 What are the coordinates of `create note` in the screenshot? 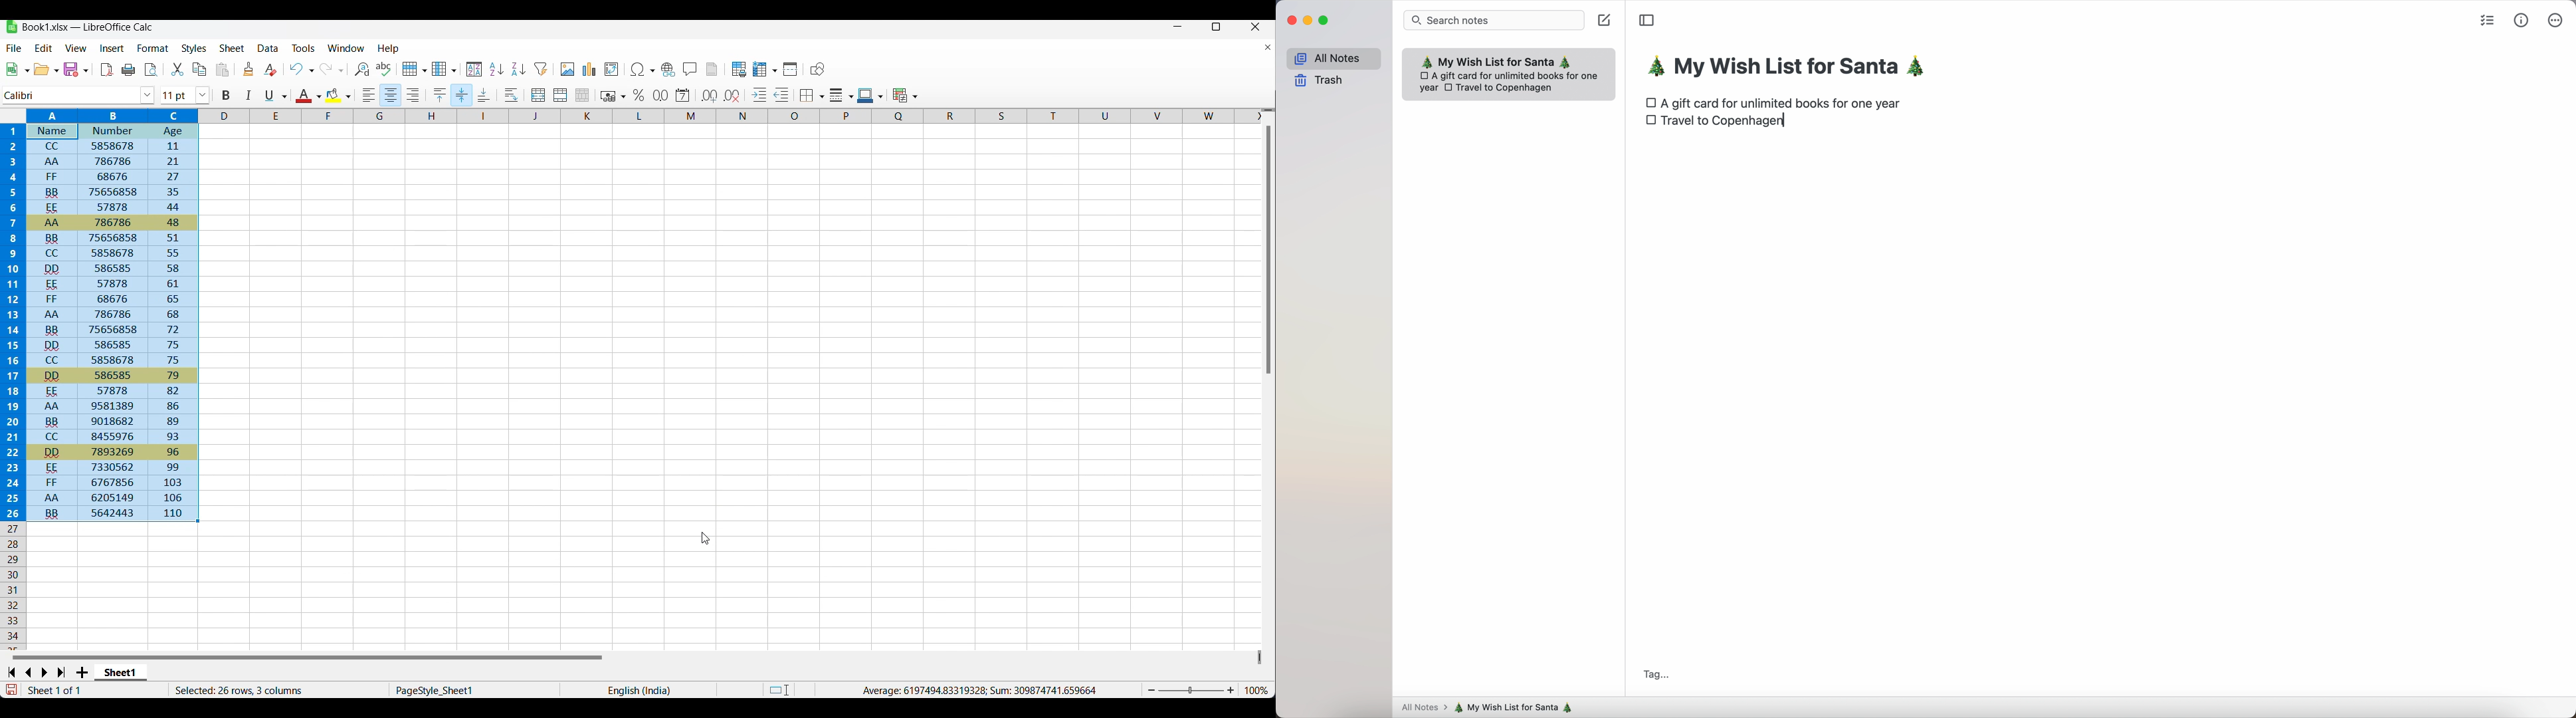 It's located at (1606, 22).